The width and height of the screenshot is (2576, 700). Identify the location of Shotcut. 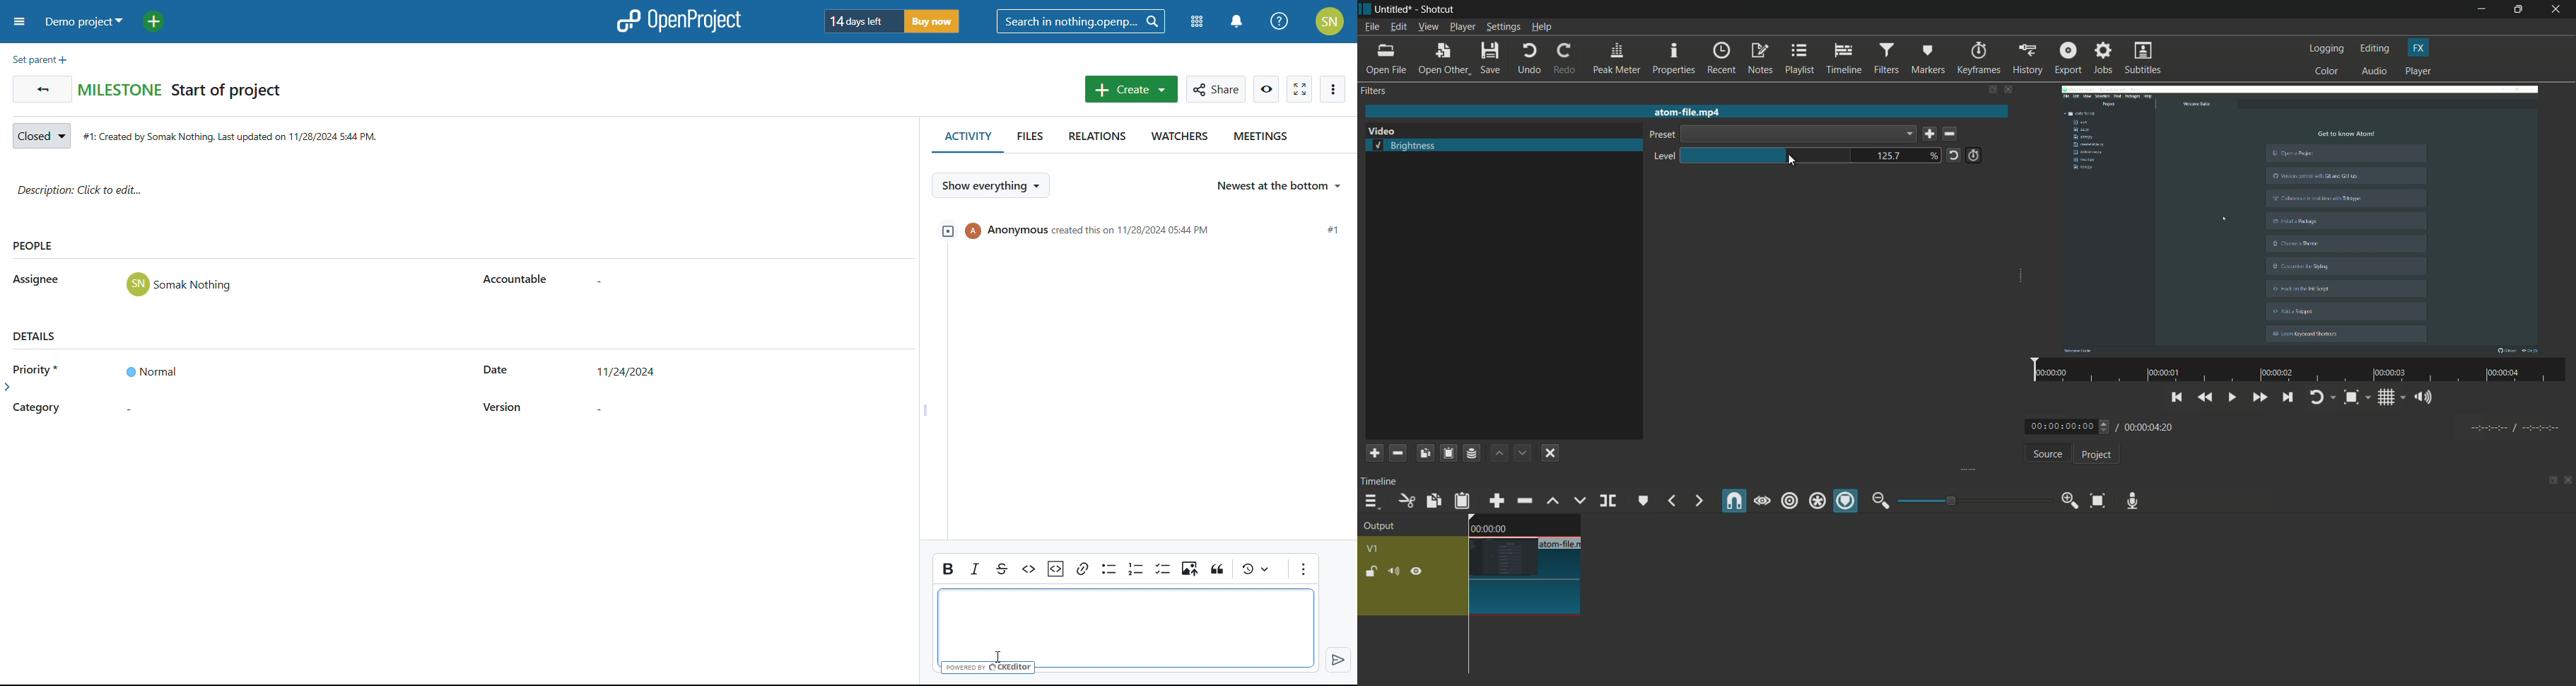
(1439, 10).